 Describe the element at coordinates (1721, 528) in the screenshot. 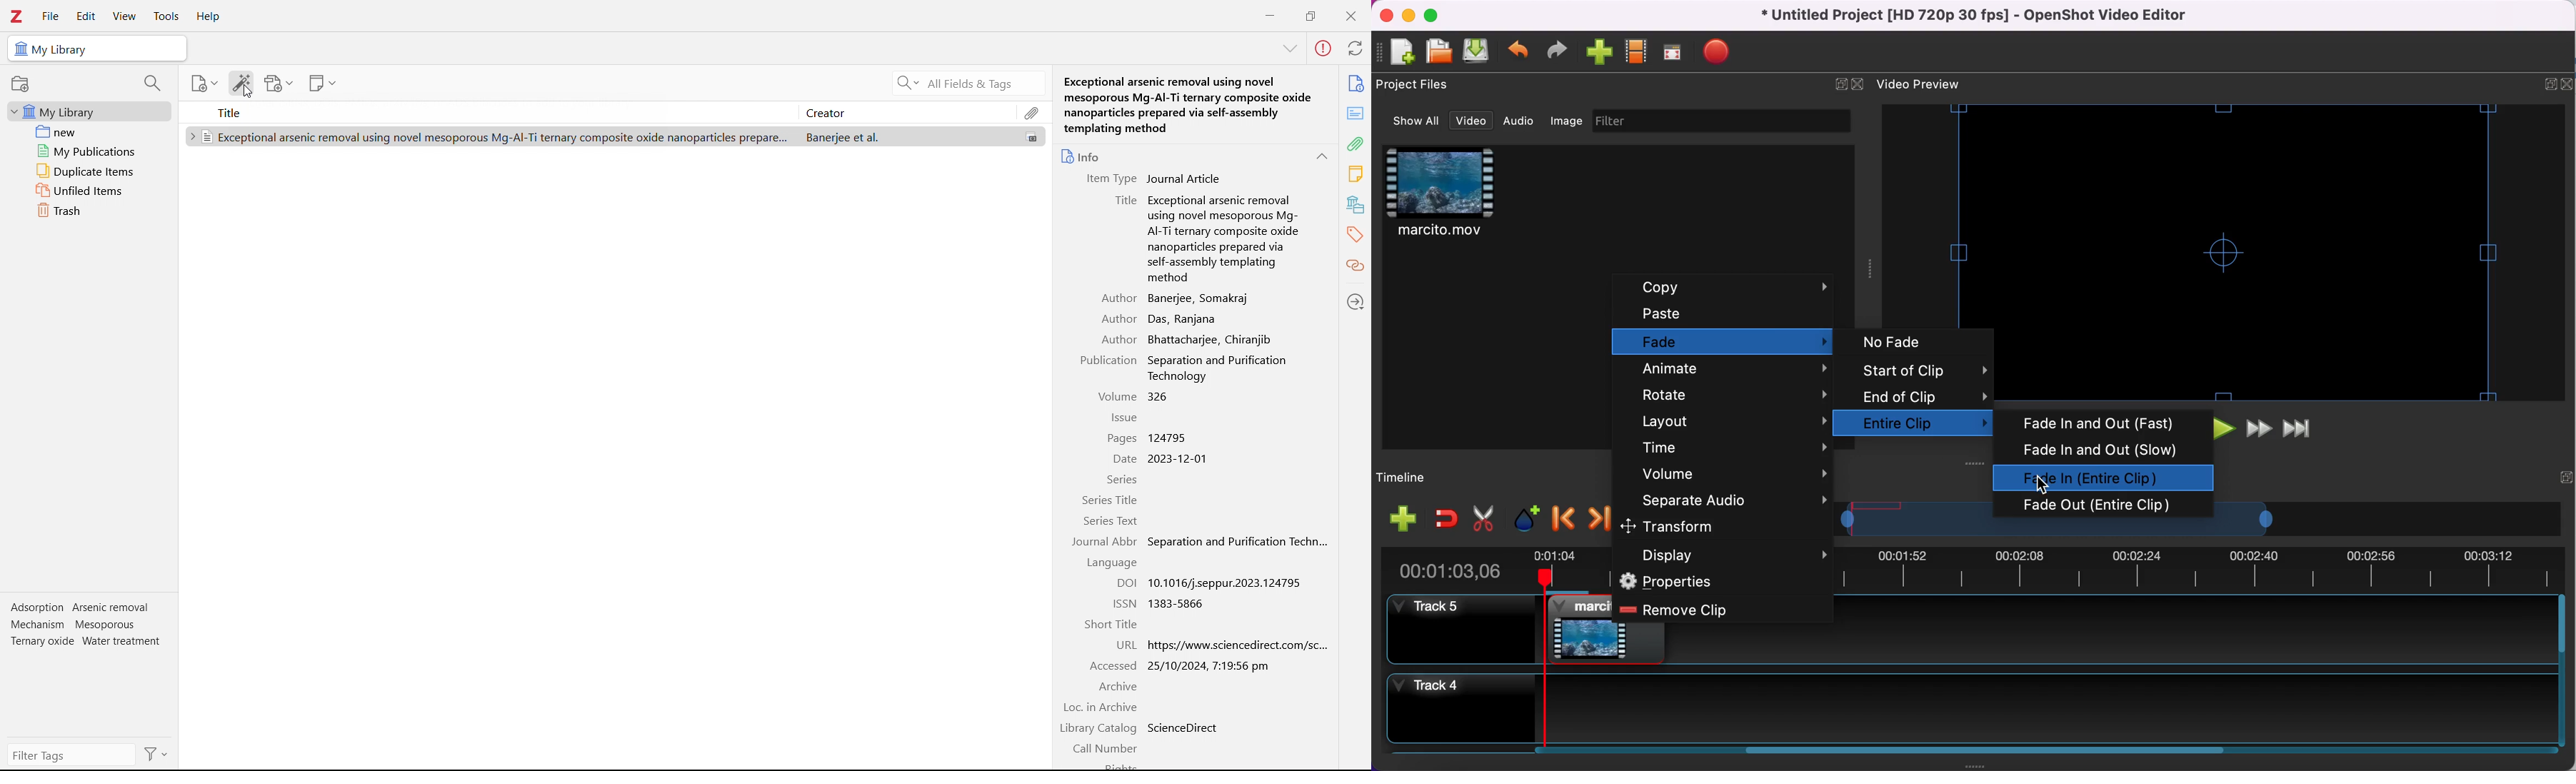

I see `transform` at that location.